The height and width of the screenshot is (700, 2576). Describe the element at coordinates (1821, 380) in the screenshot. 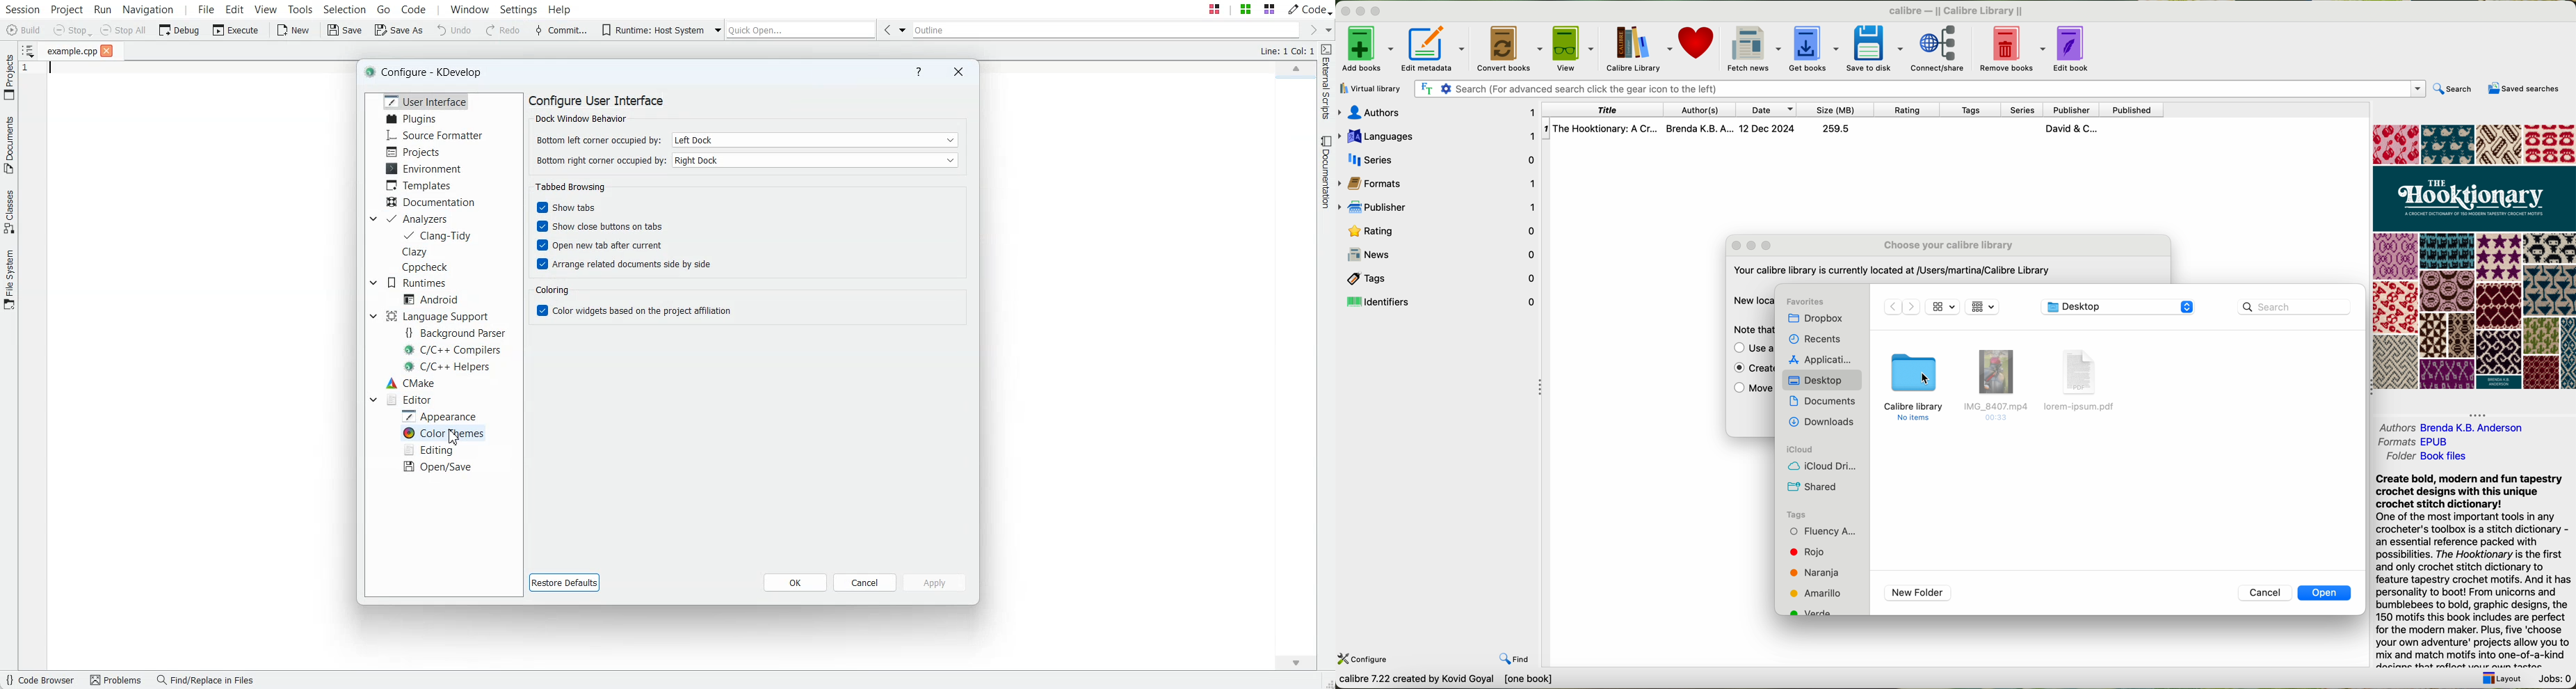

I see `desktop` at that location.